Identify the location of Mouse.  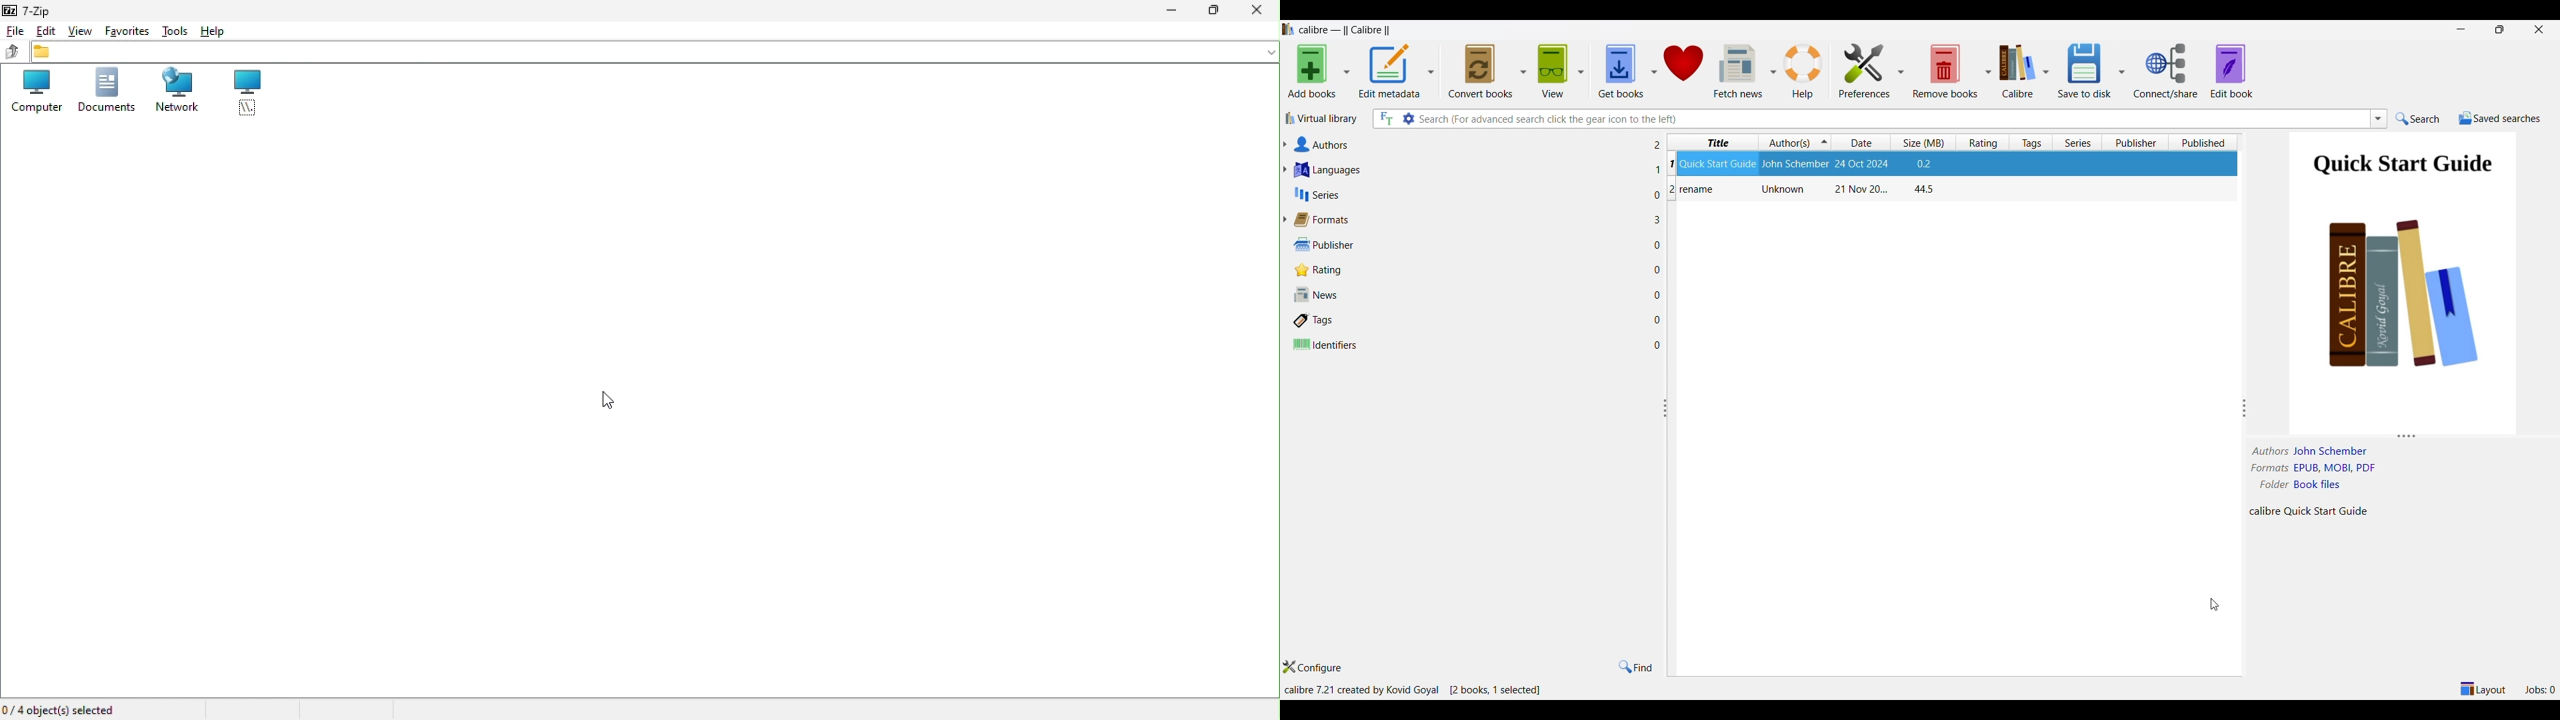
(593, 401).